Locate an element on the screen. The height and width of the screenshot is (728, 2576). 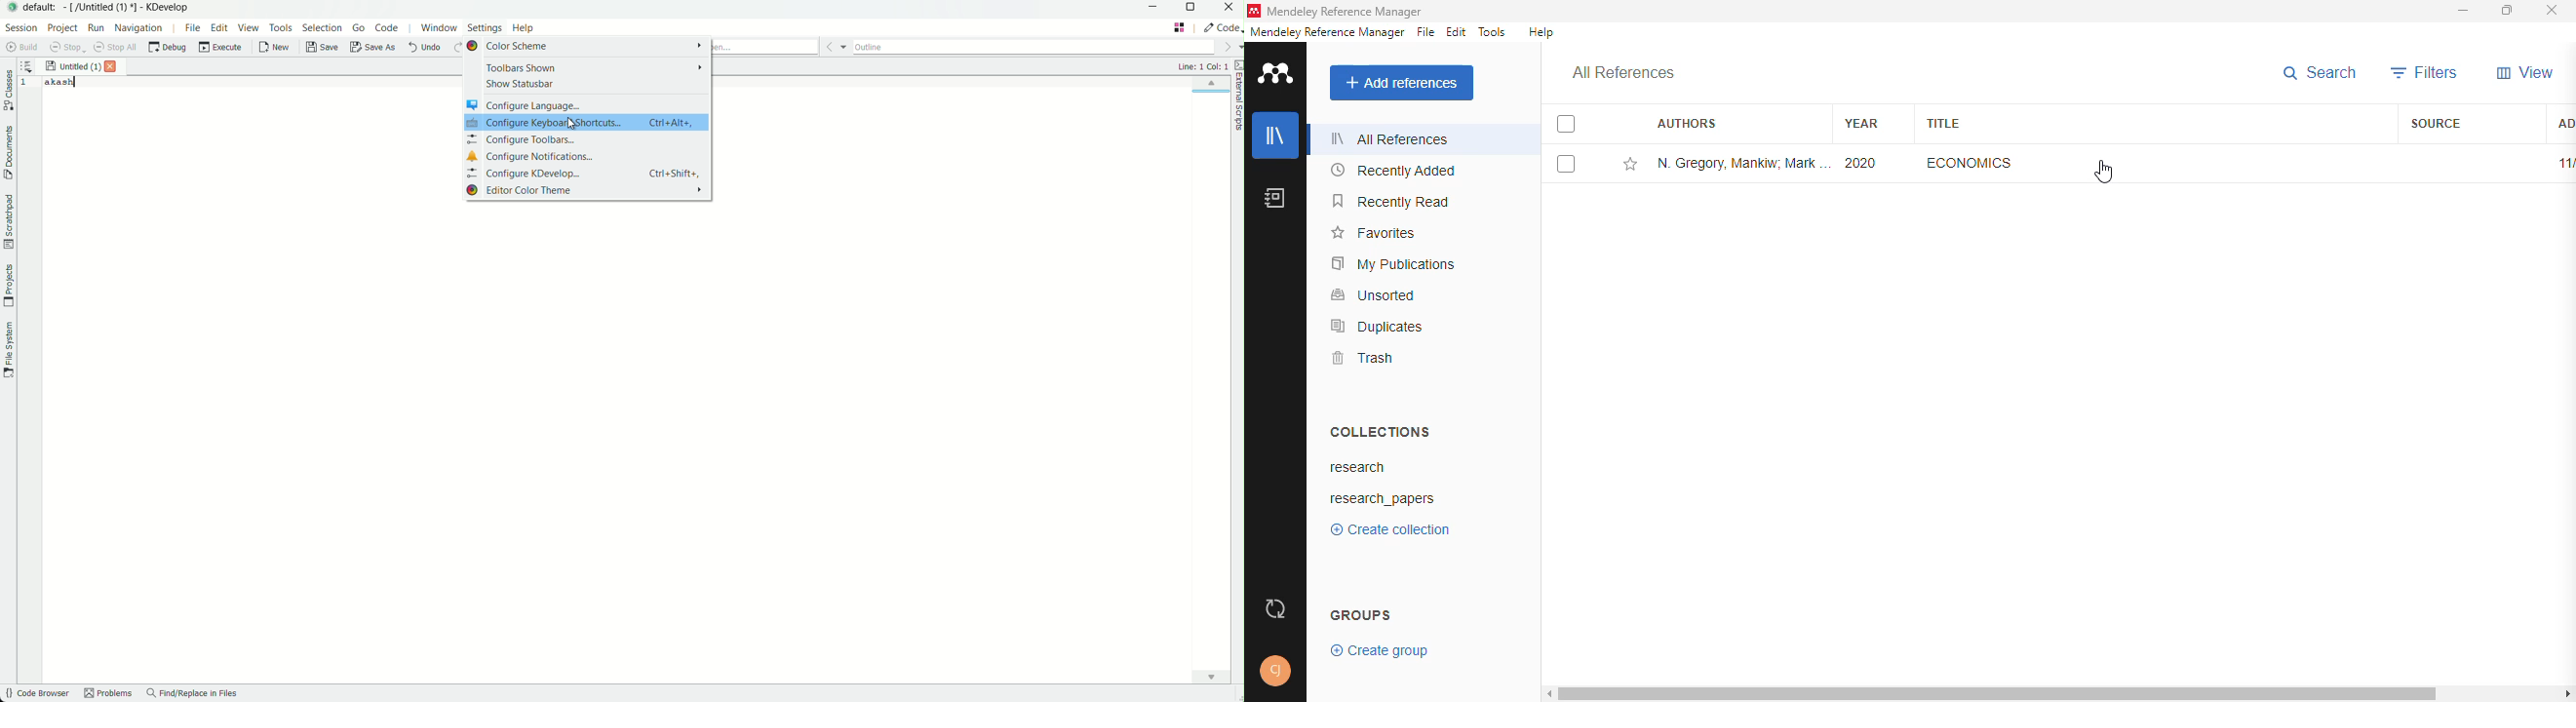
2020 is located at coordinates (1861, 162).